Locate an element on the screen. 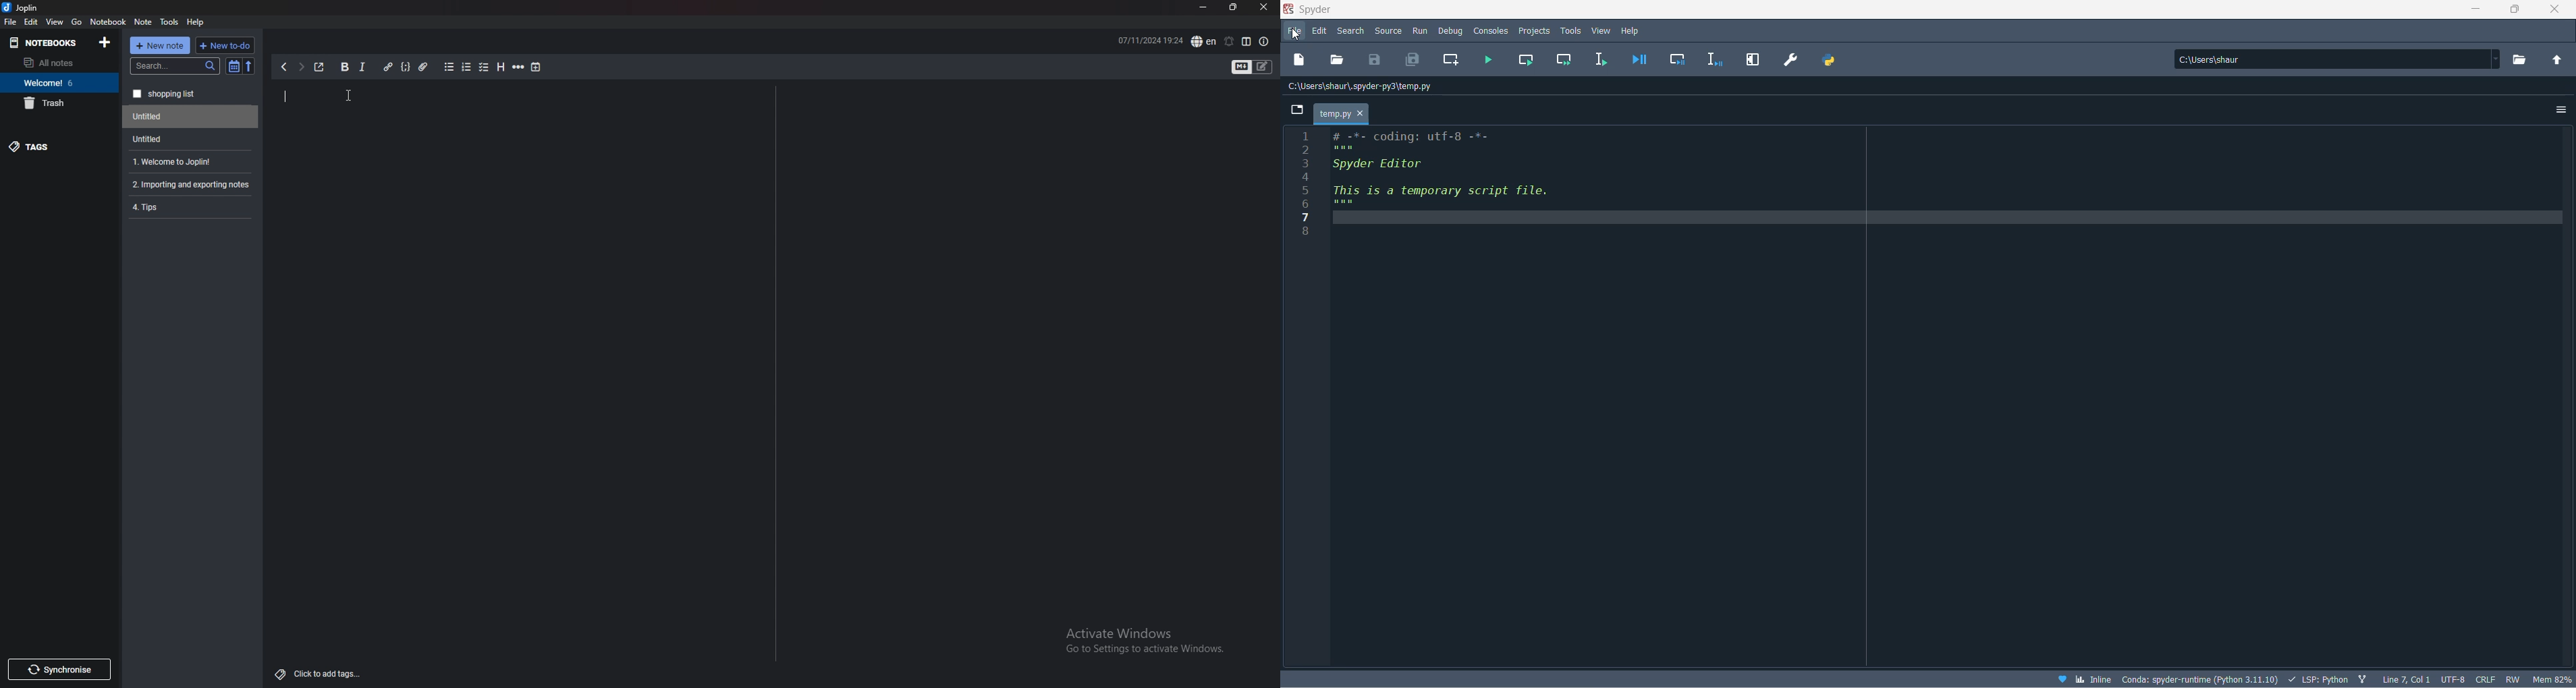 This screenshot has width=2576, height=700. browse tab is located at coordinates (1301, 110).